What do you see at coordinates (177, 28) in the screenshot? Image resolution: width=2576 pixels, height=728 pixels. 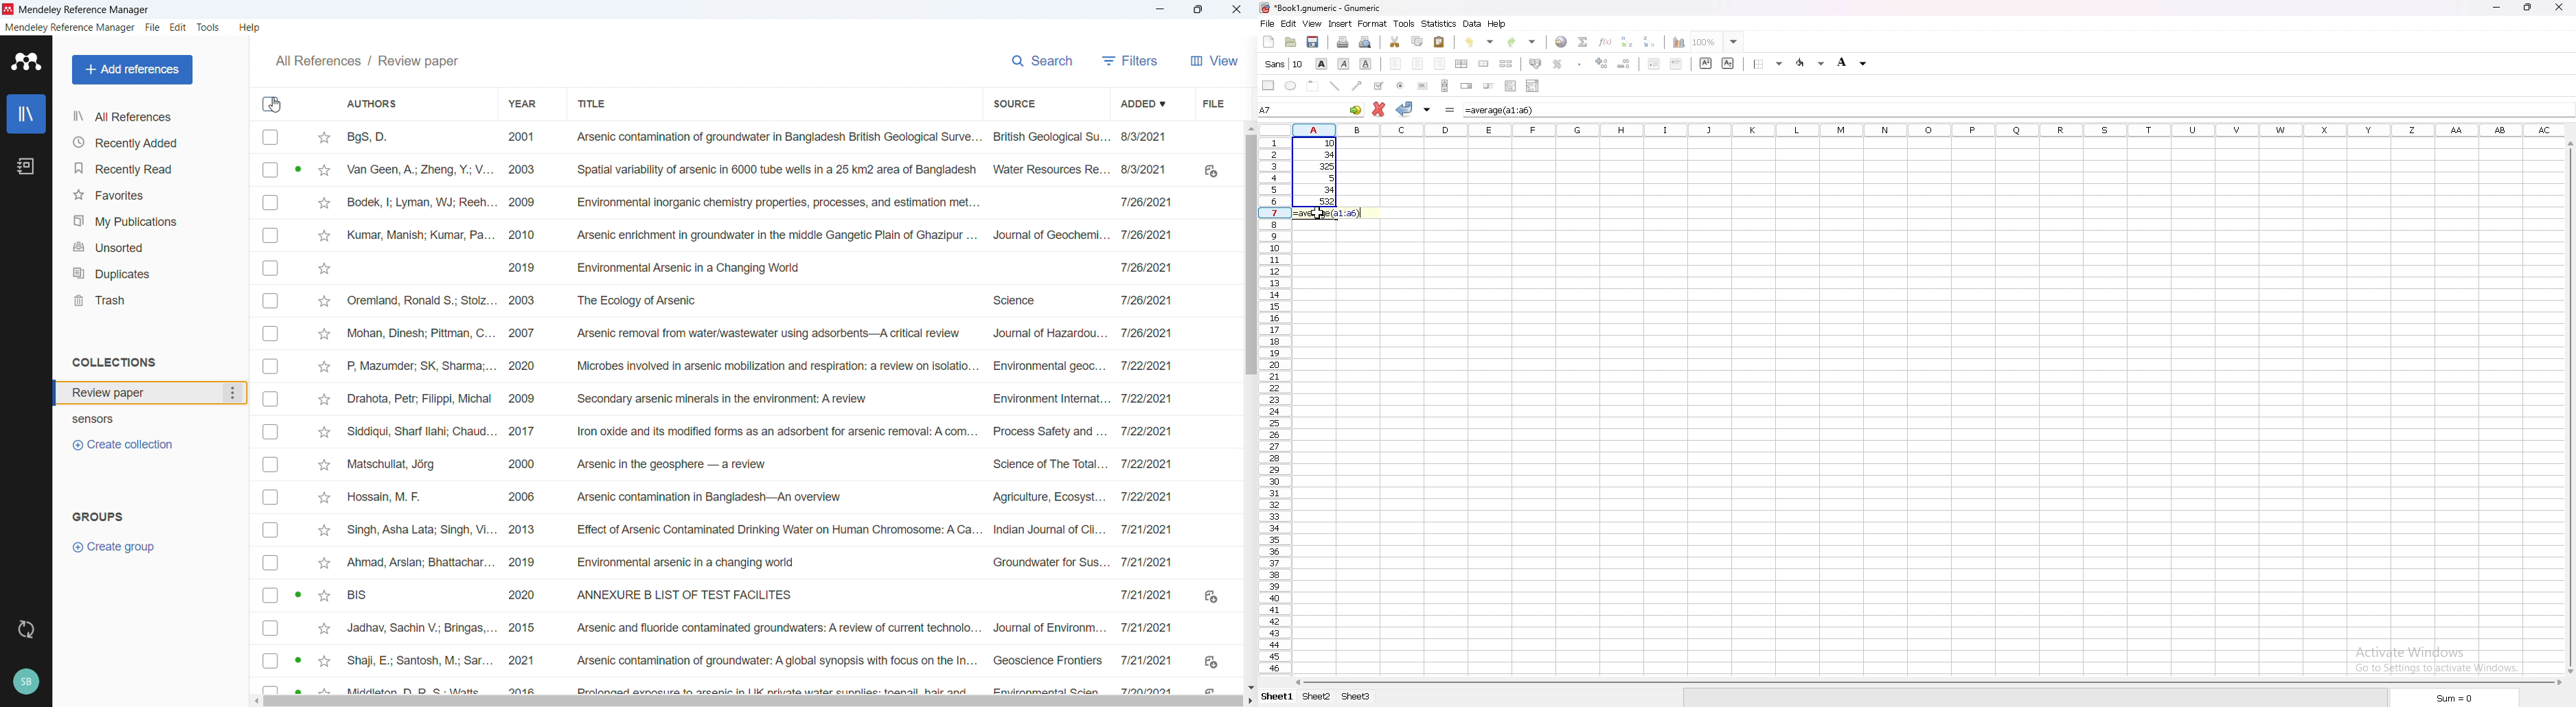 I see `edit` at bounding box center [177, 28].